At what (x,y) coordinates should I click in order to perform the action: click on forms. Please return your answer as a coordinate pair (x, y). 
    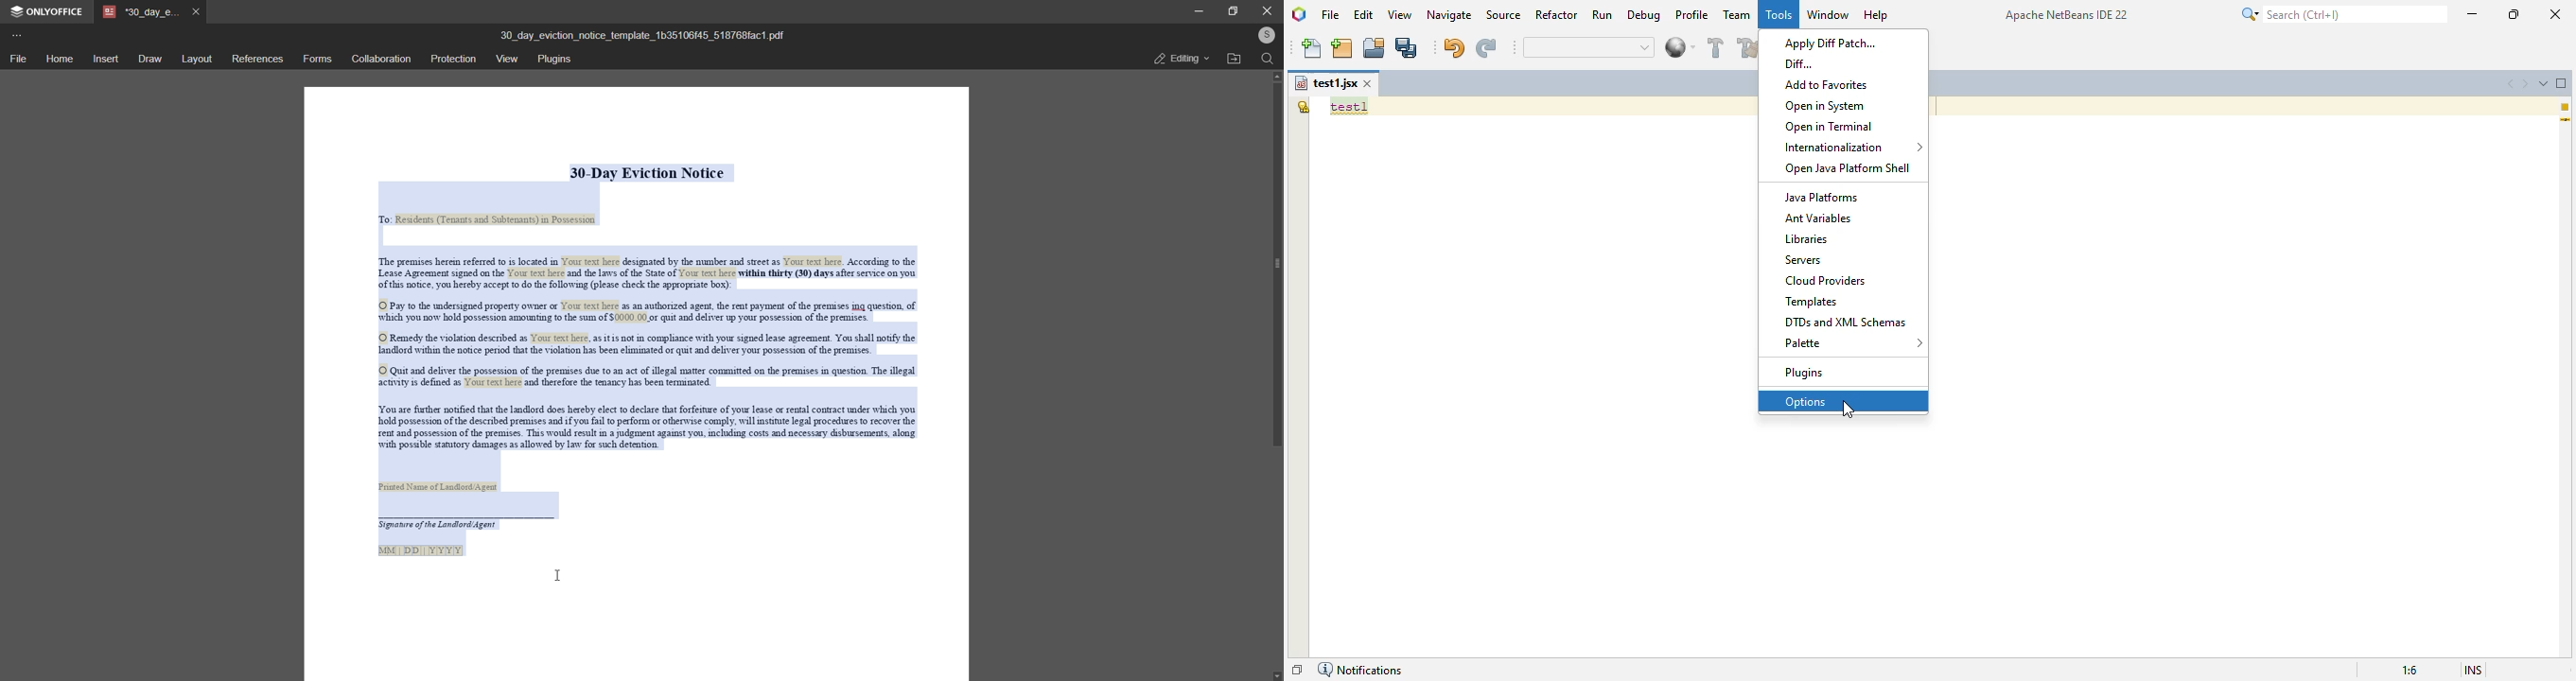
    Looking at the image, I should click on (317, 59).